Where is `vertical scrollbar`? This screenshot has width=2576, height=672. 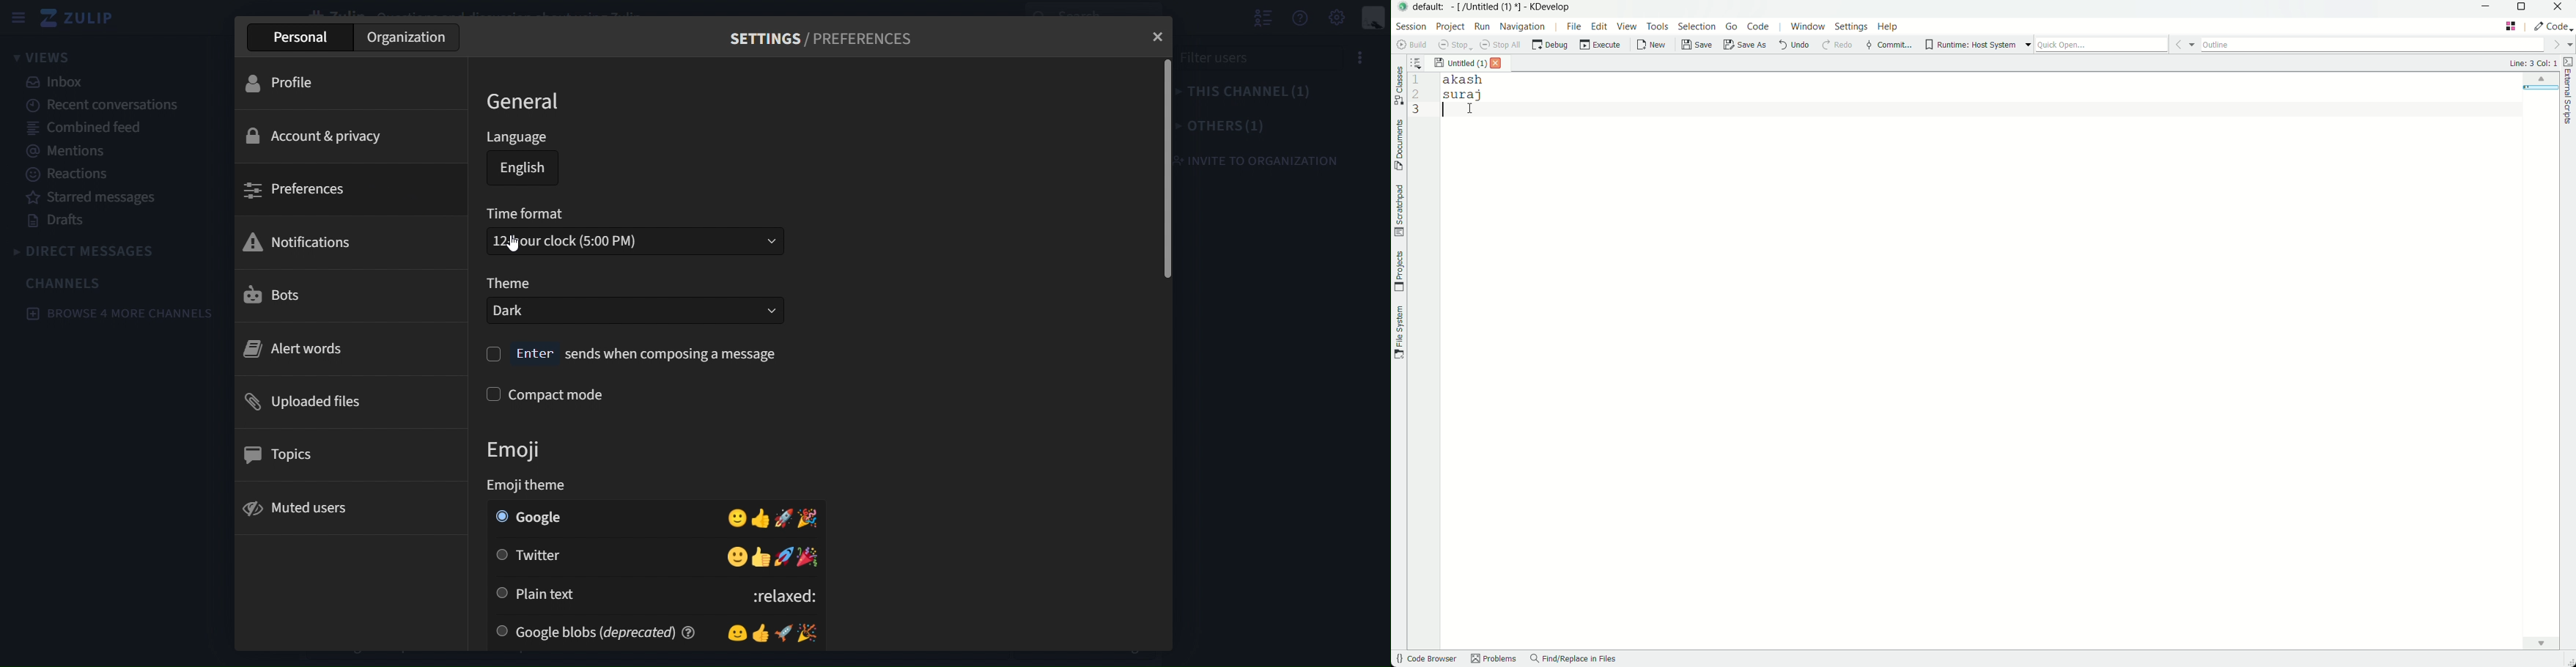 vertical scrollbar is located at coordinates (1166, 169).